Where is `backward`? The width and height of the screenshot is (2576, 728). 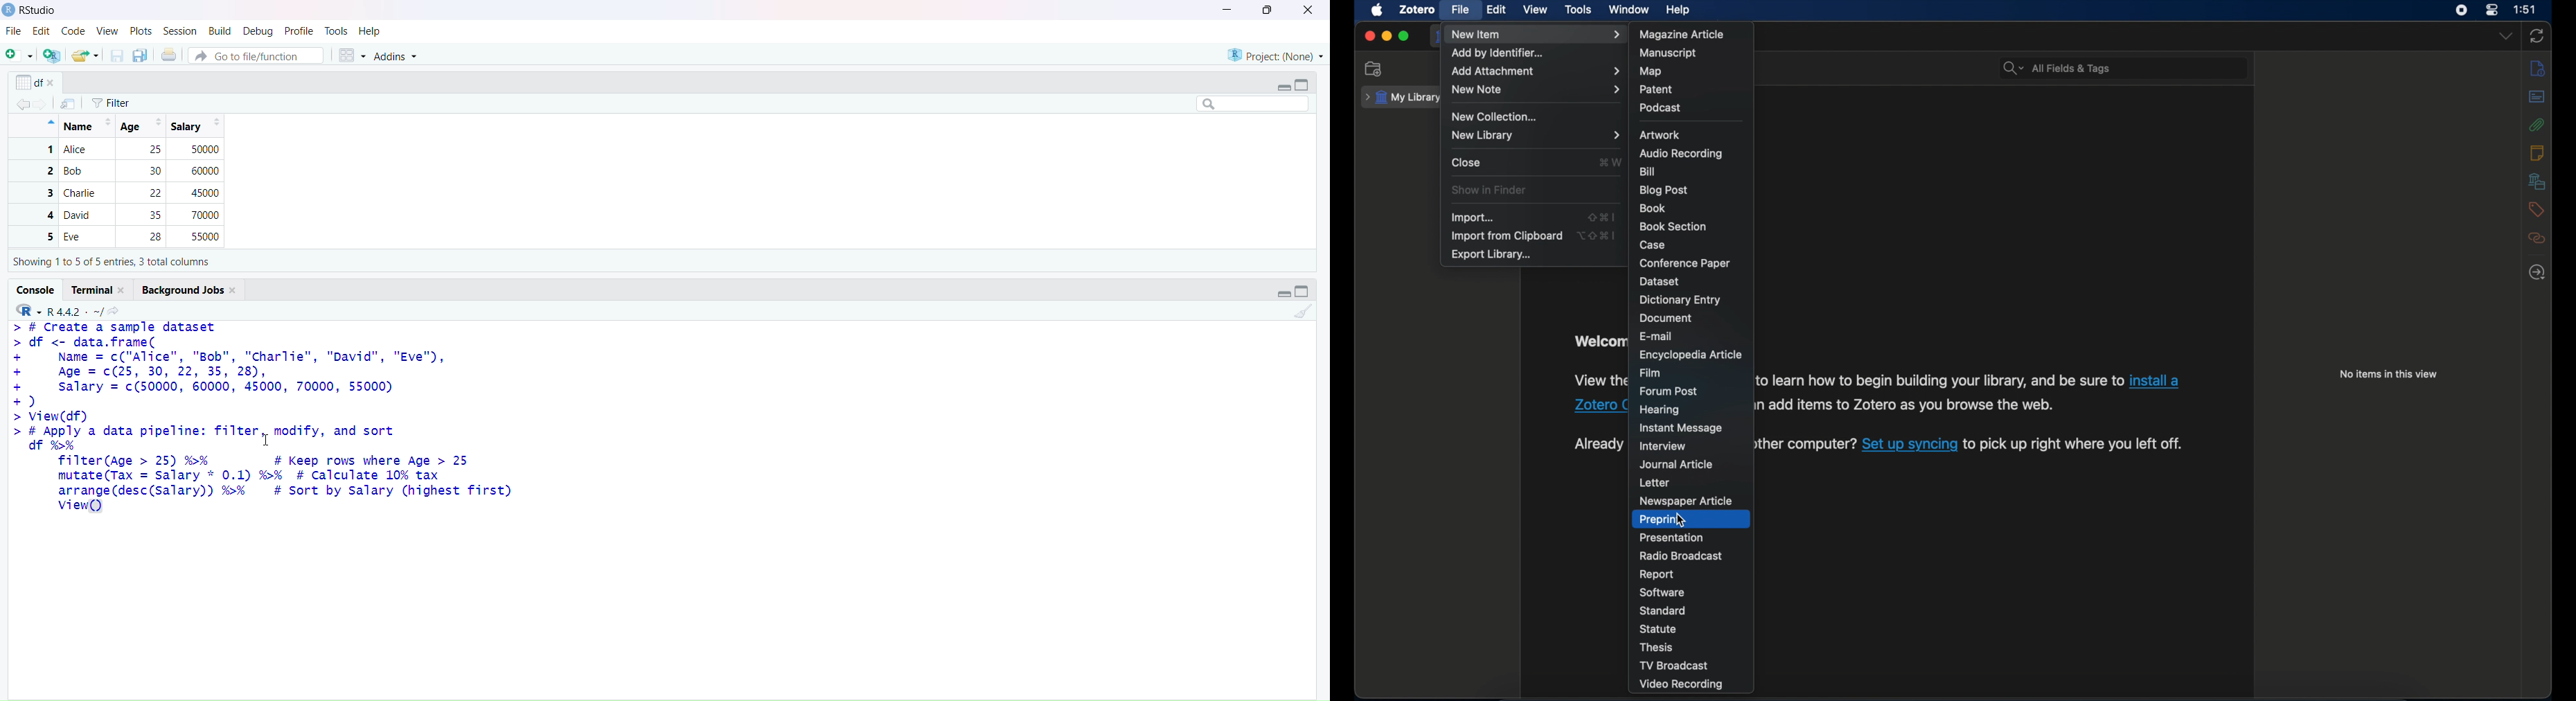 backward is located at coordinates (16, 104).